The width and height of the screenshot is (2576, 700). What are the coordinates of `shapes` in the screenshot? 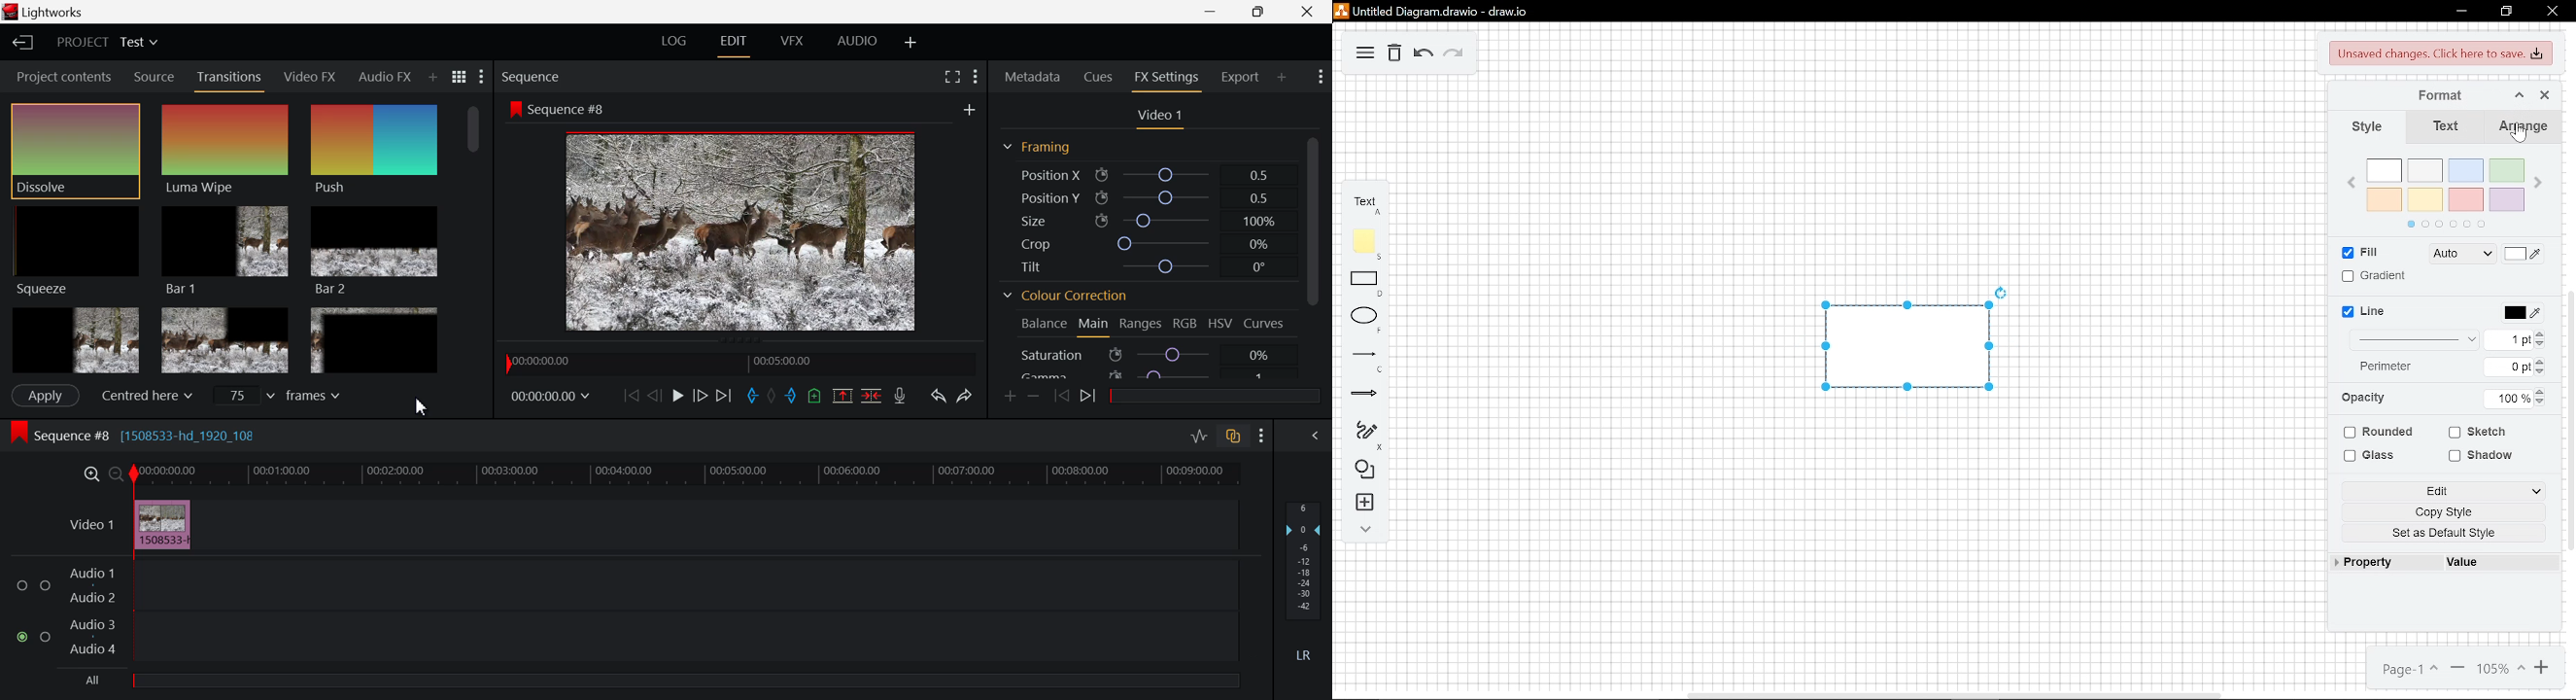 It's located at (1367, 471).